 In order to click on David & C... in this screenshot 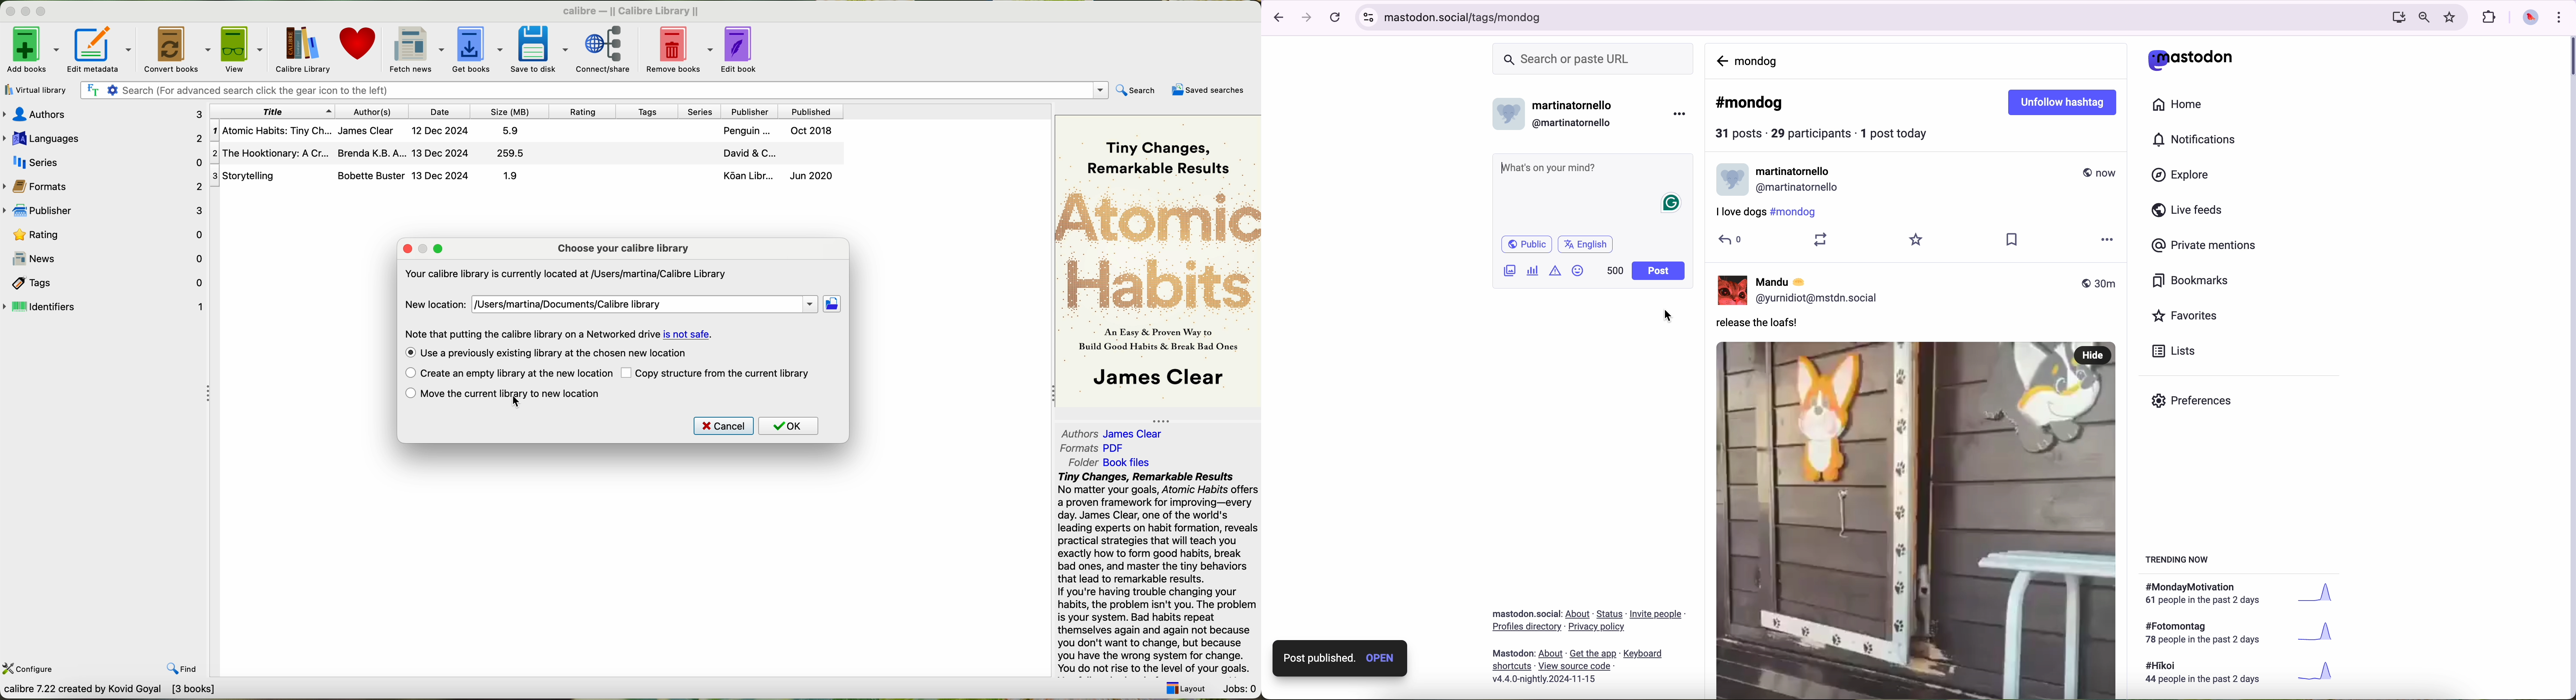, I will do `click(773, 154)`.